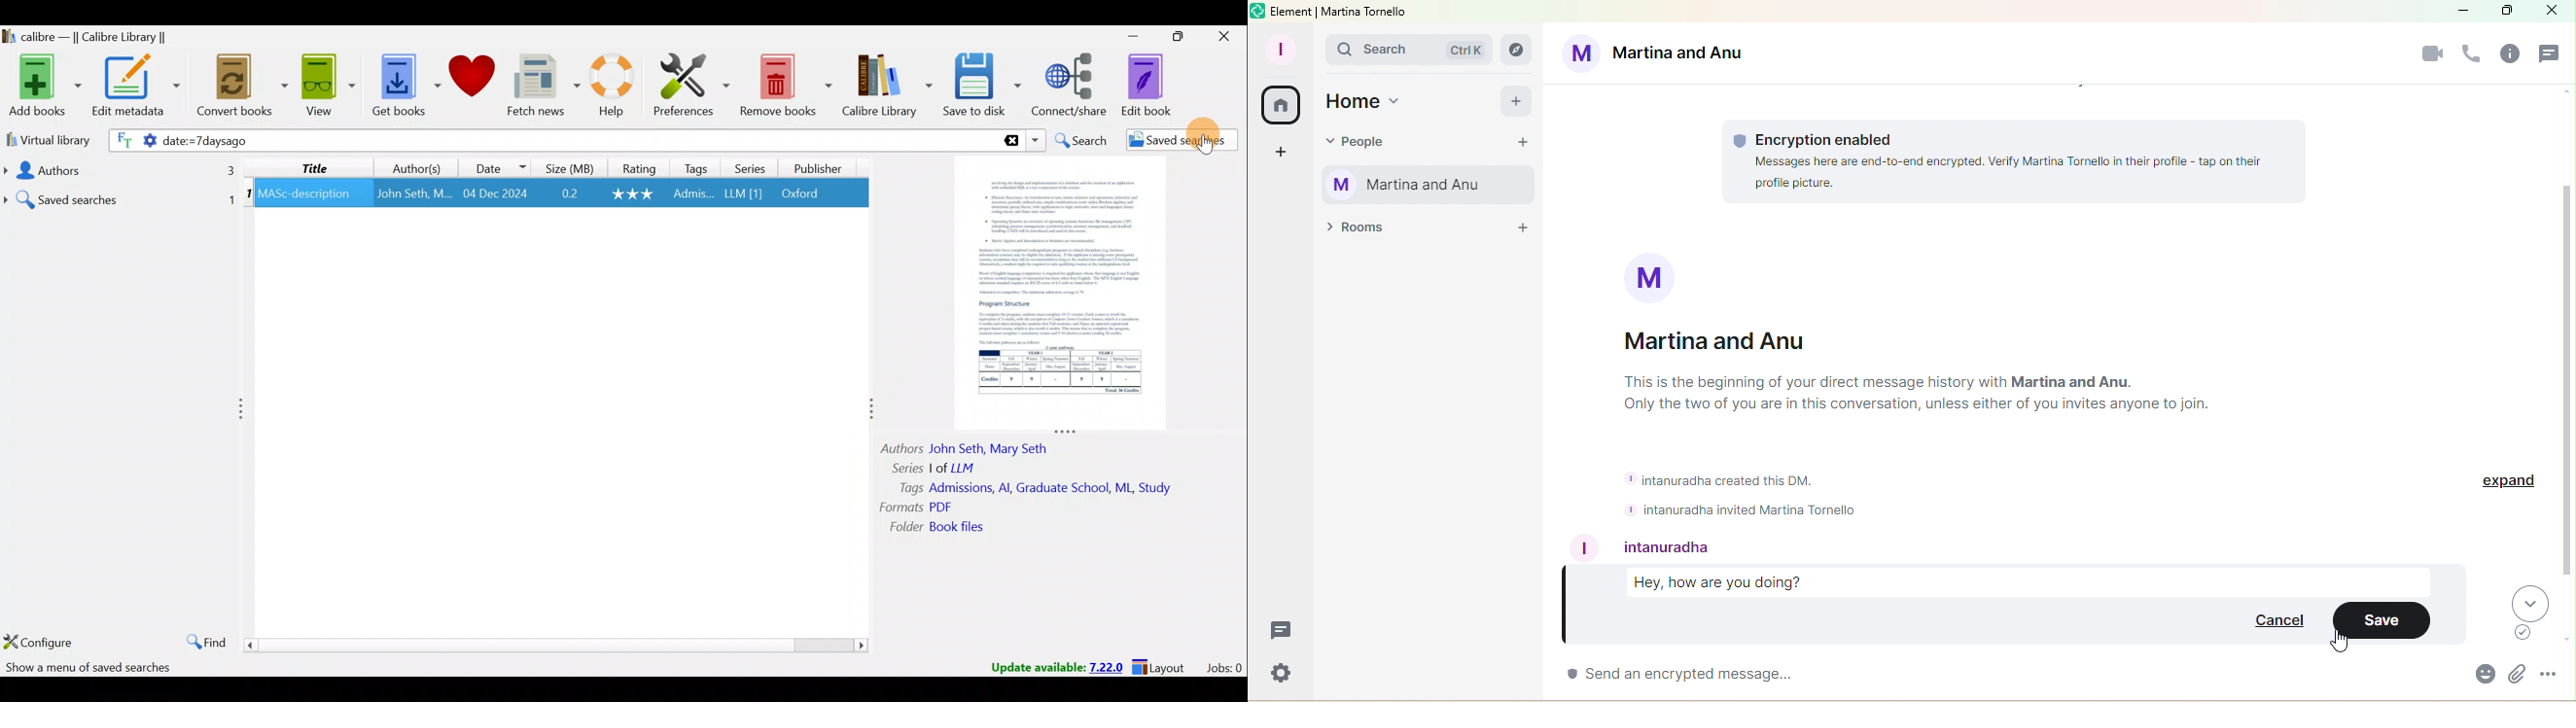 This screenshot has height=728, width=2576. What do you see at coordinates (1358, 231) in the screenshot?
I see `Rooms` at bounding box center [1358, 231].